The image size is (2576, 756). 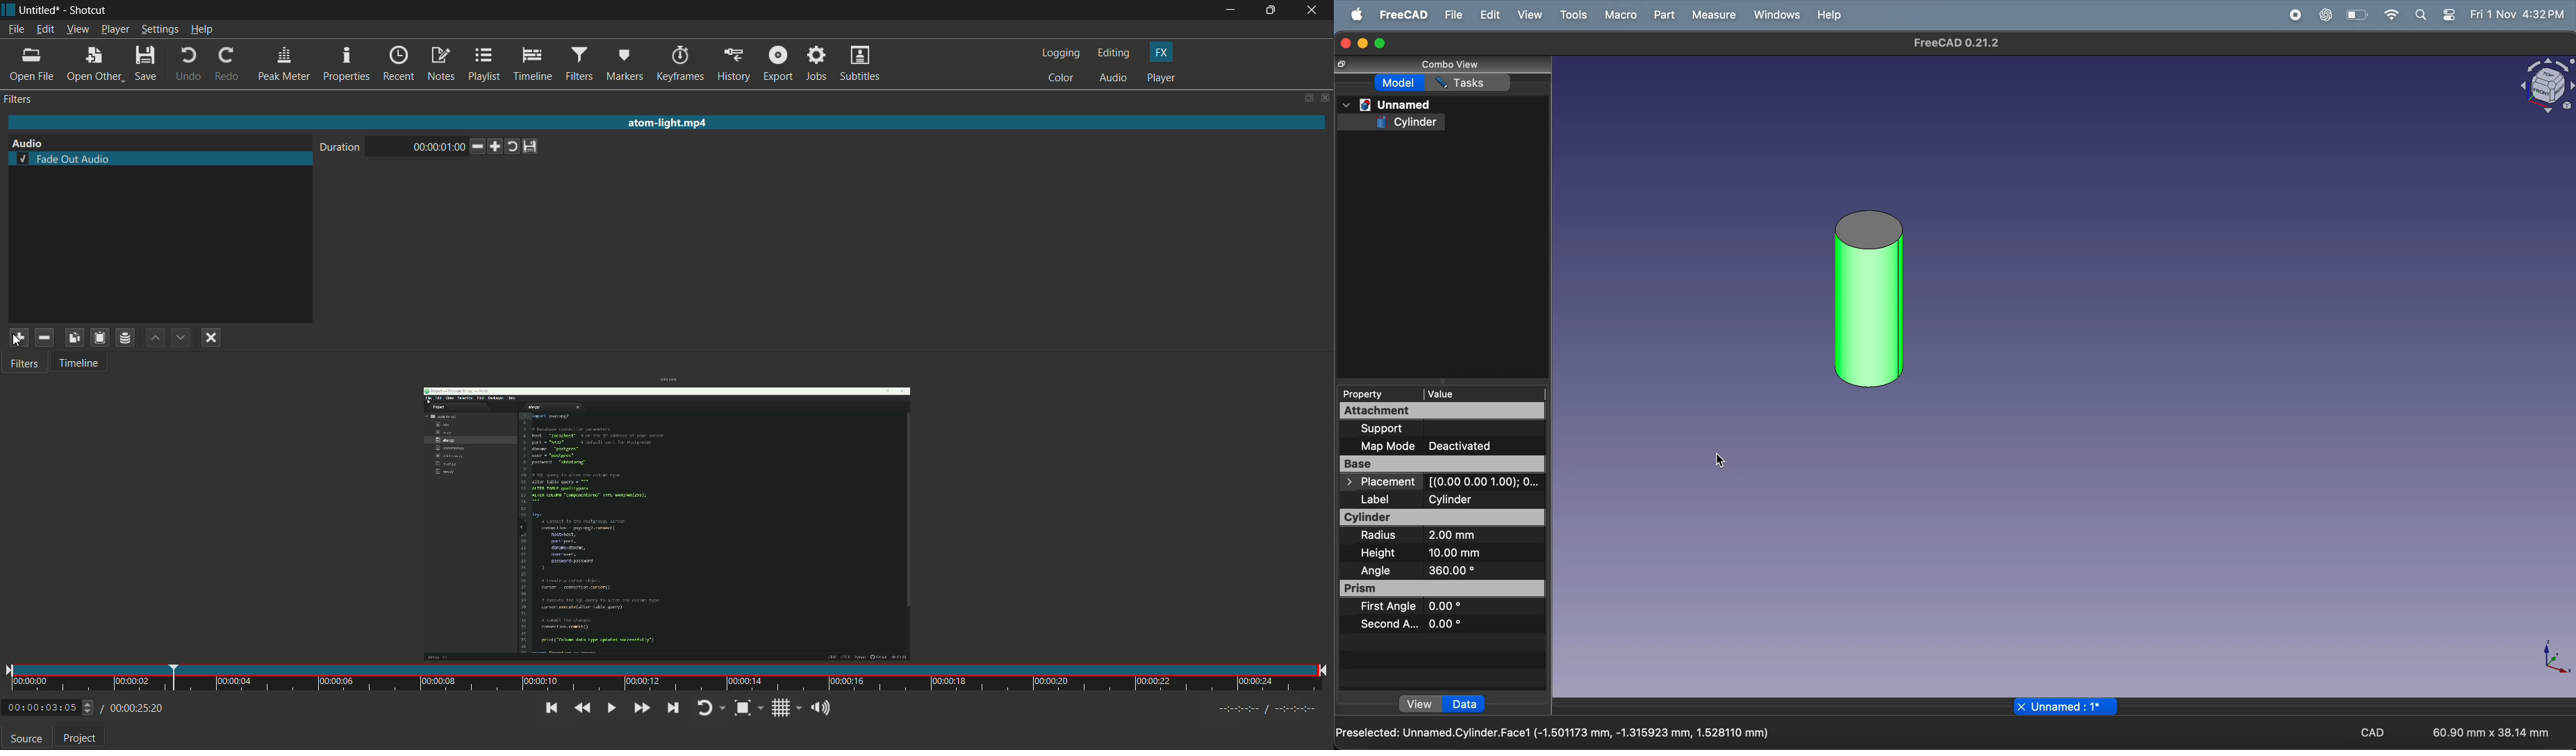 I want to click on minimize, so click(x=1363, y=44).